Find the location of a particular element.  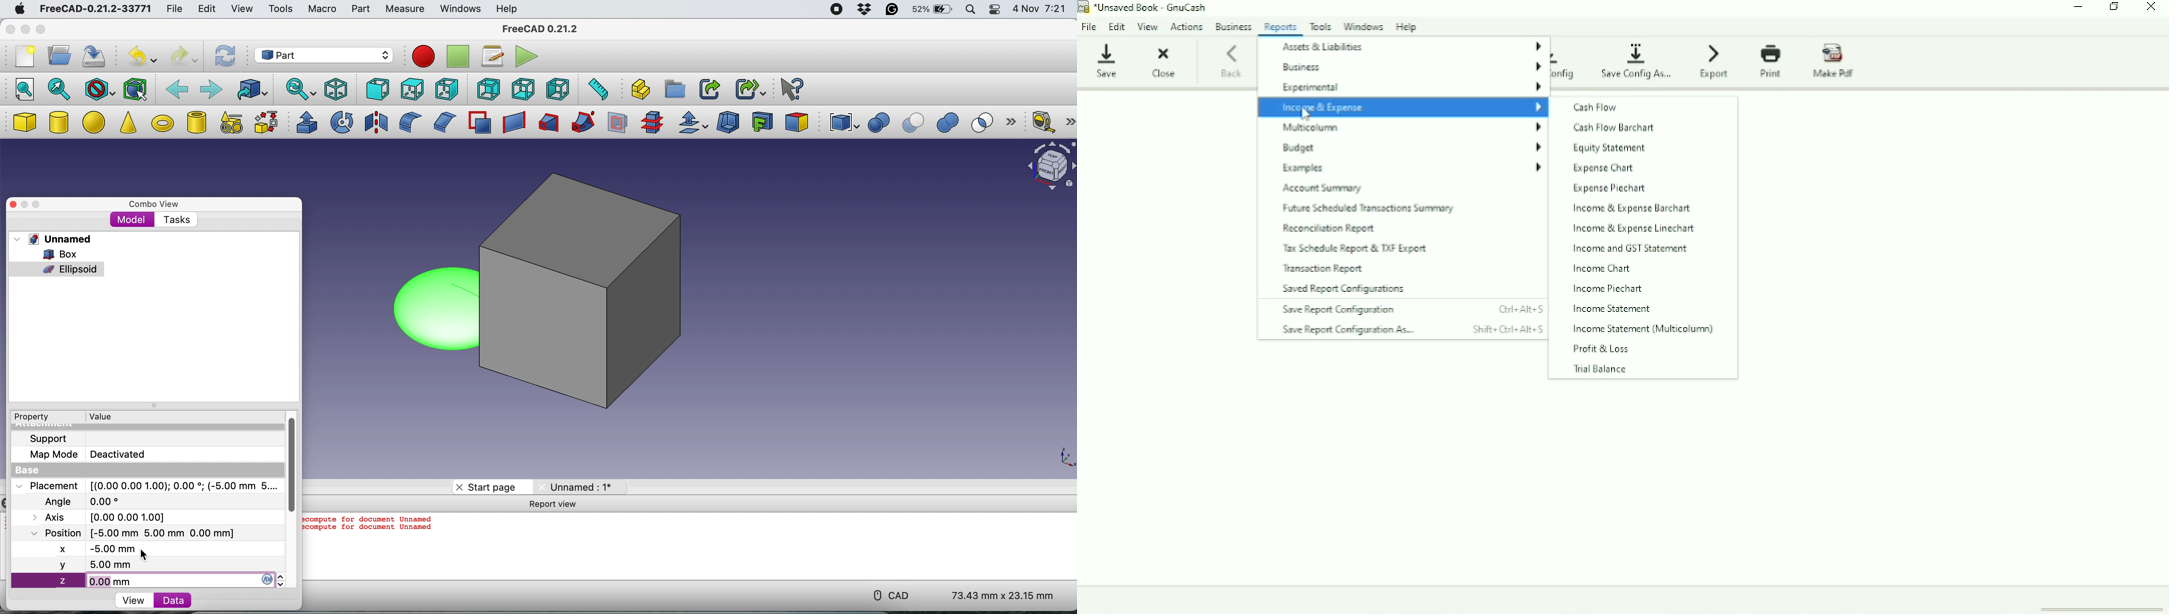

minimise is located at coordinates (25, 204).